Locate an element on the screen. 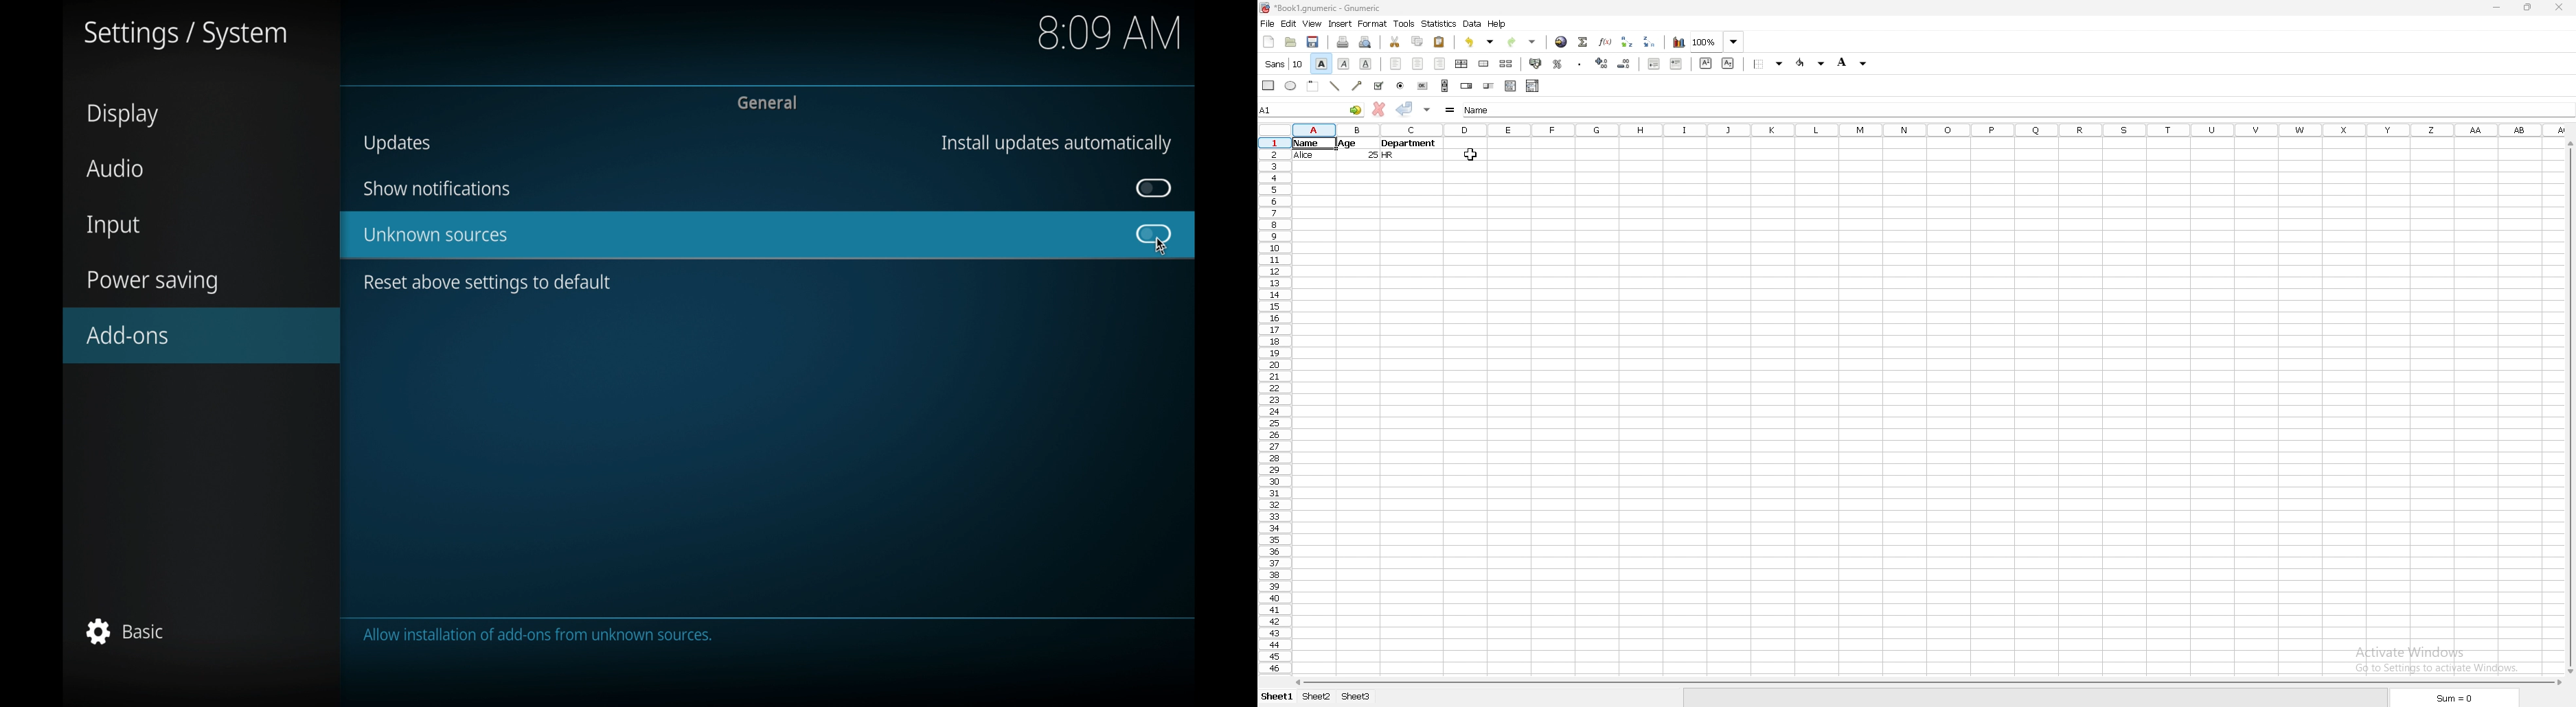 This screenshot has height=728, width=2576. basic is located at coordinates (126, 631).